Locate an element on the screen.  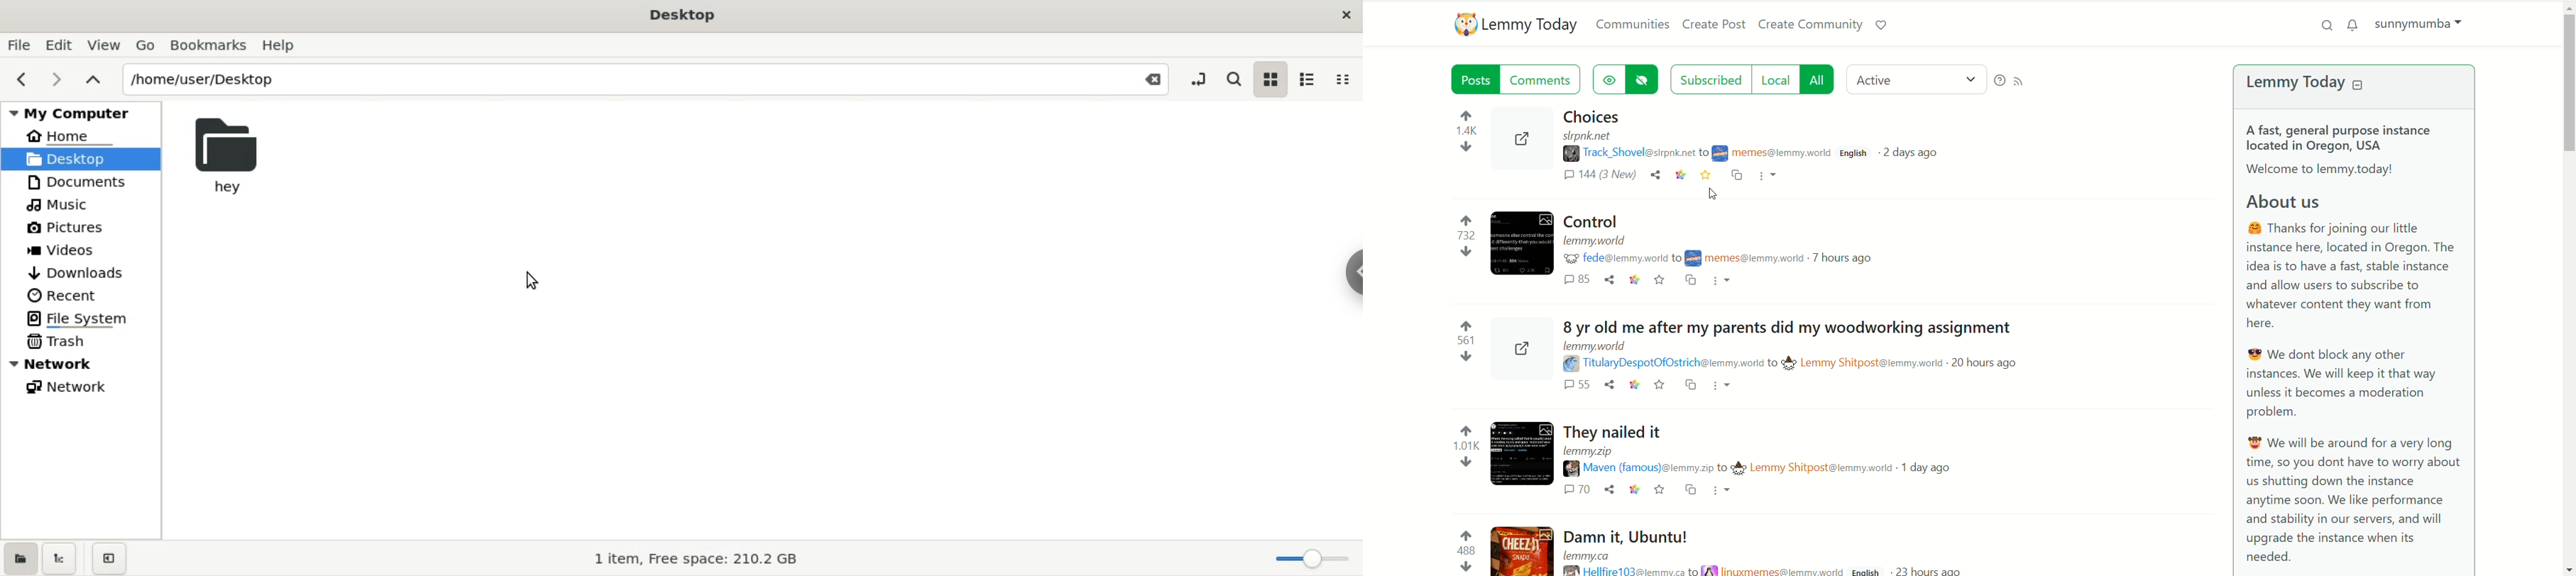
cross post is located at coordinates (1686, 385).